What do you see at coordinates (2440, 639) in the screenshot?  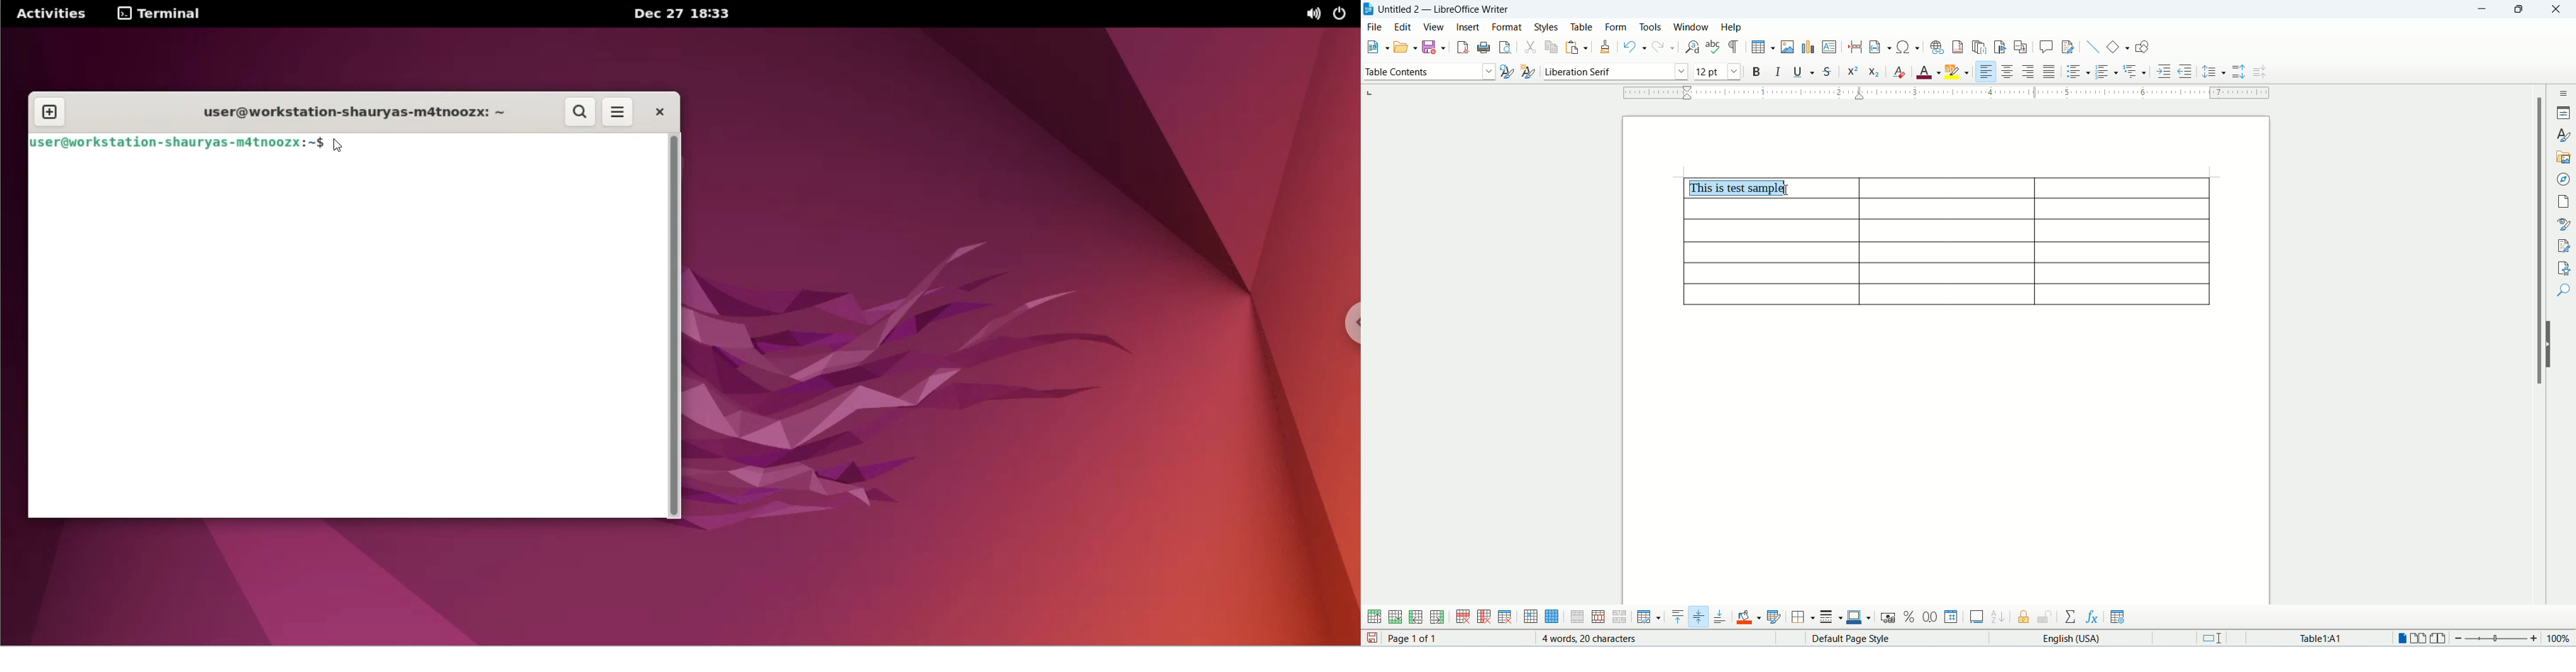 I see `book view` at bounding box center [2440, 639].